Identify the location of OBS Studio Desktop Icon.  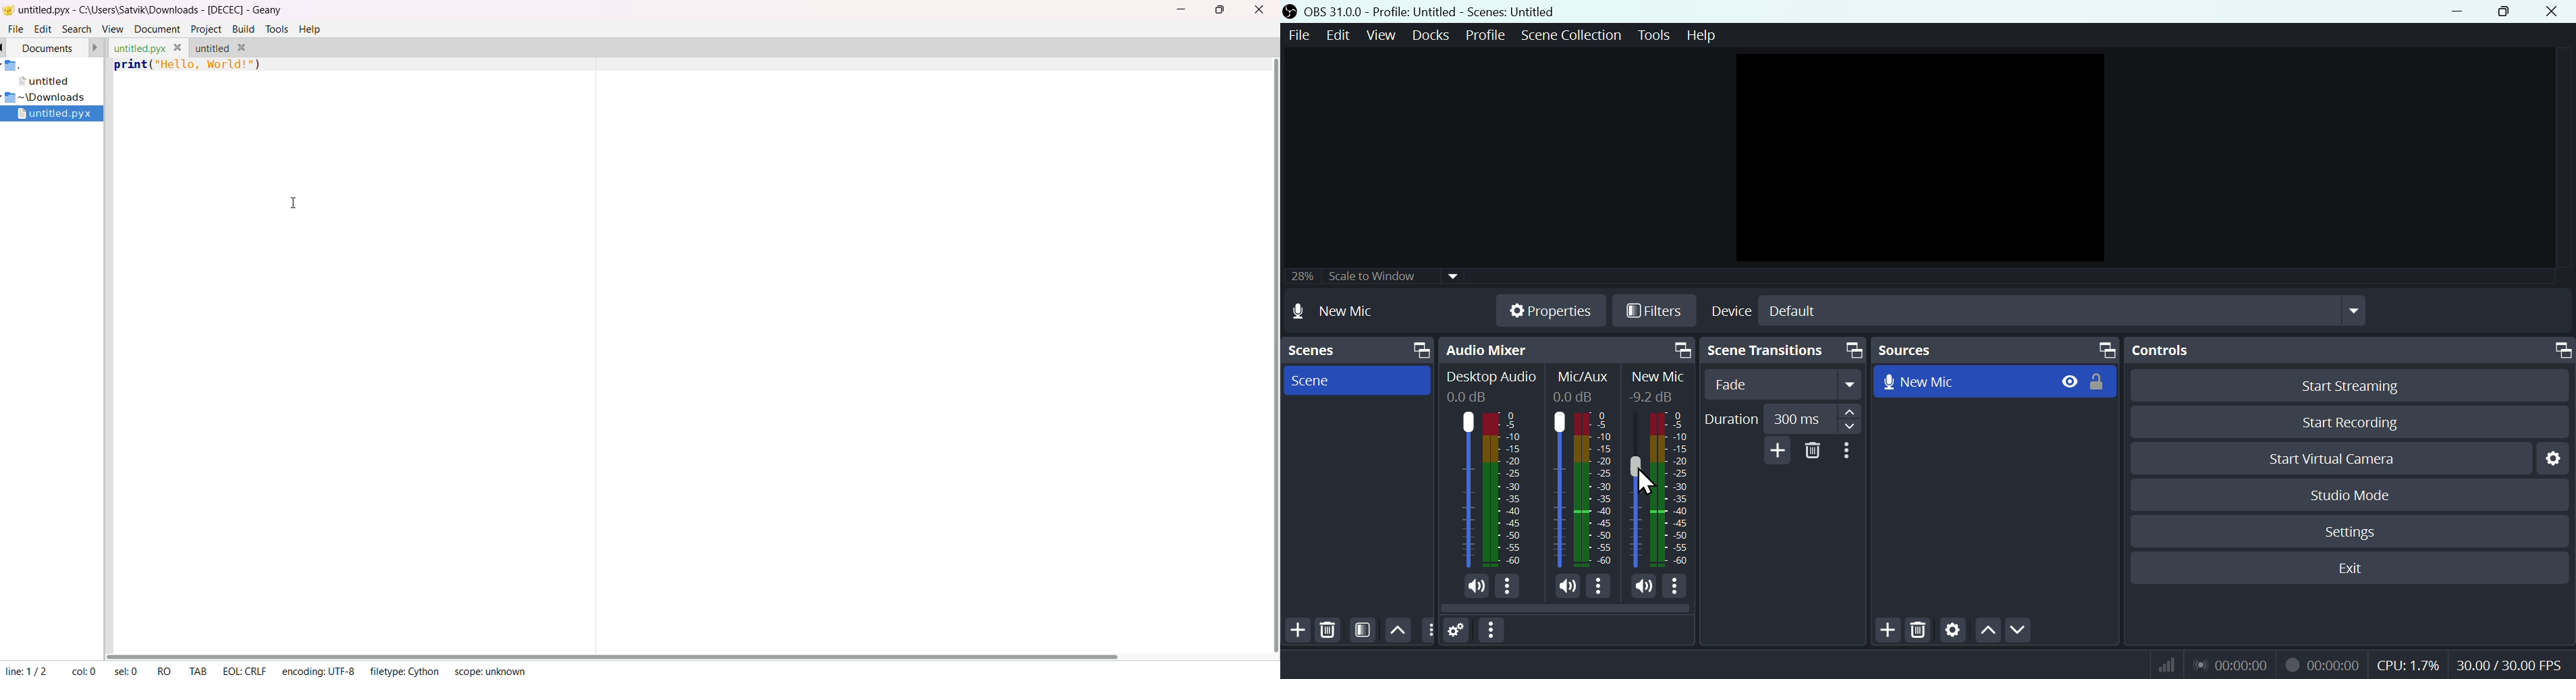
(1290, 11).